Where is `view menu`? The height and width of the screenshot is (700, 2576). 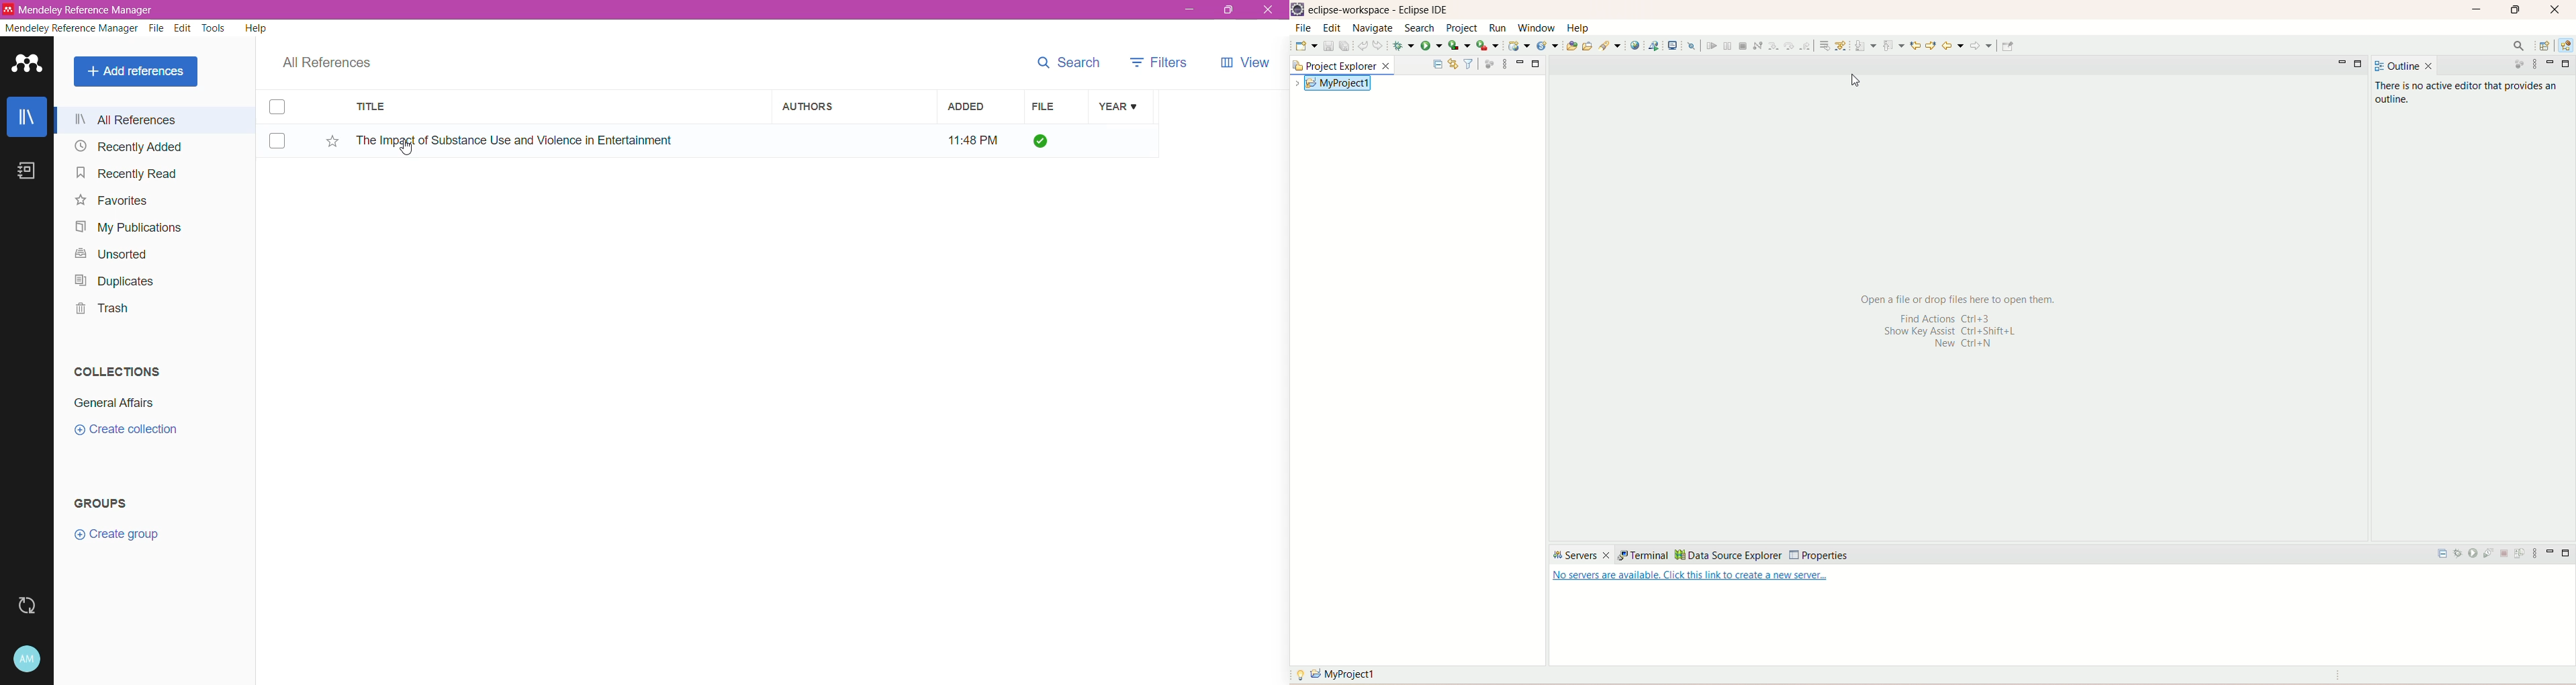 view menu is located at coordinates (2538, 554).